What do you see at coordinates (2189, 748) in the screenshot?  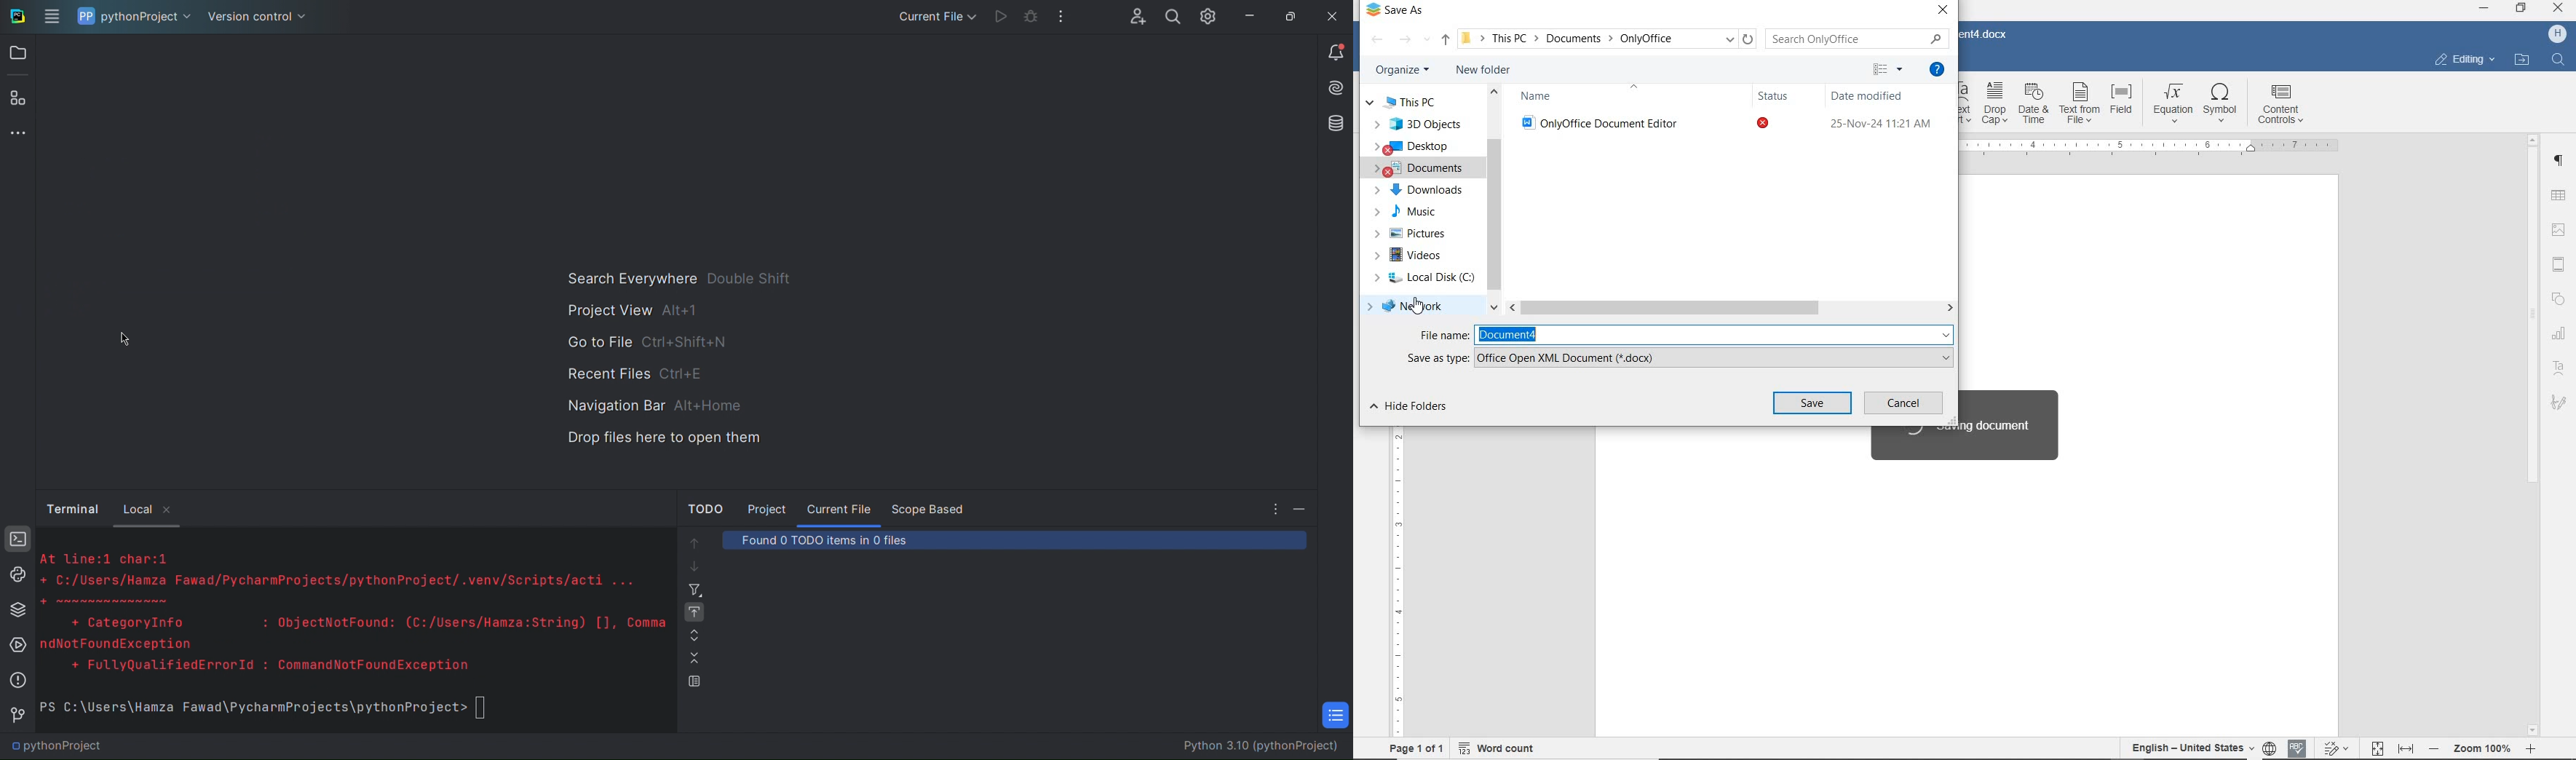 I see `English-United States(text language)` at bounding box center [2189, 748].